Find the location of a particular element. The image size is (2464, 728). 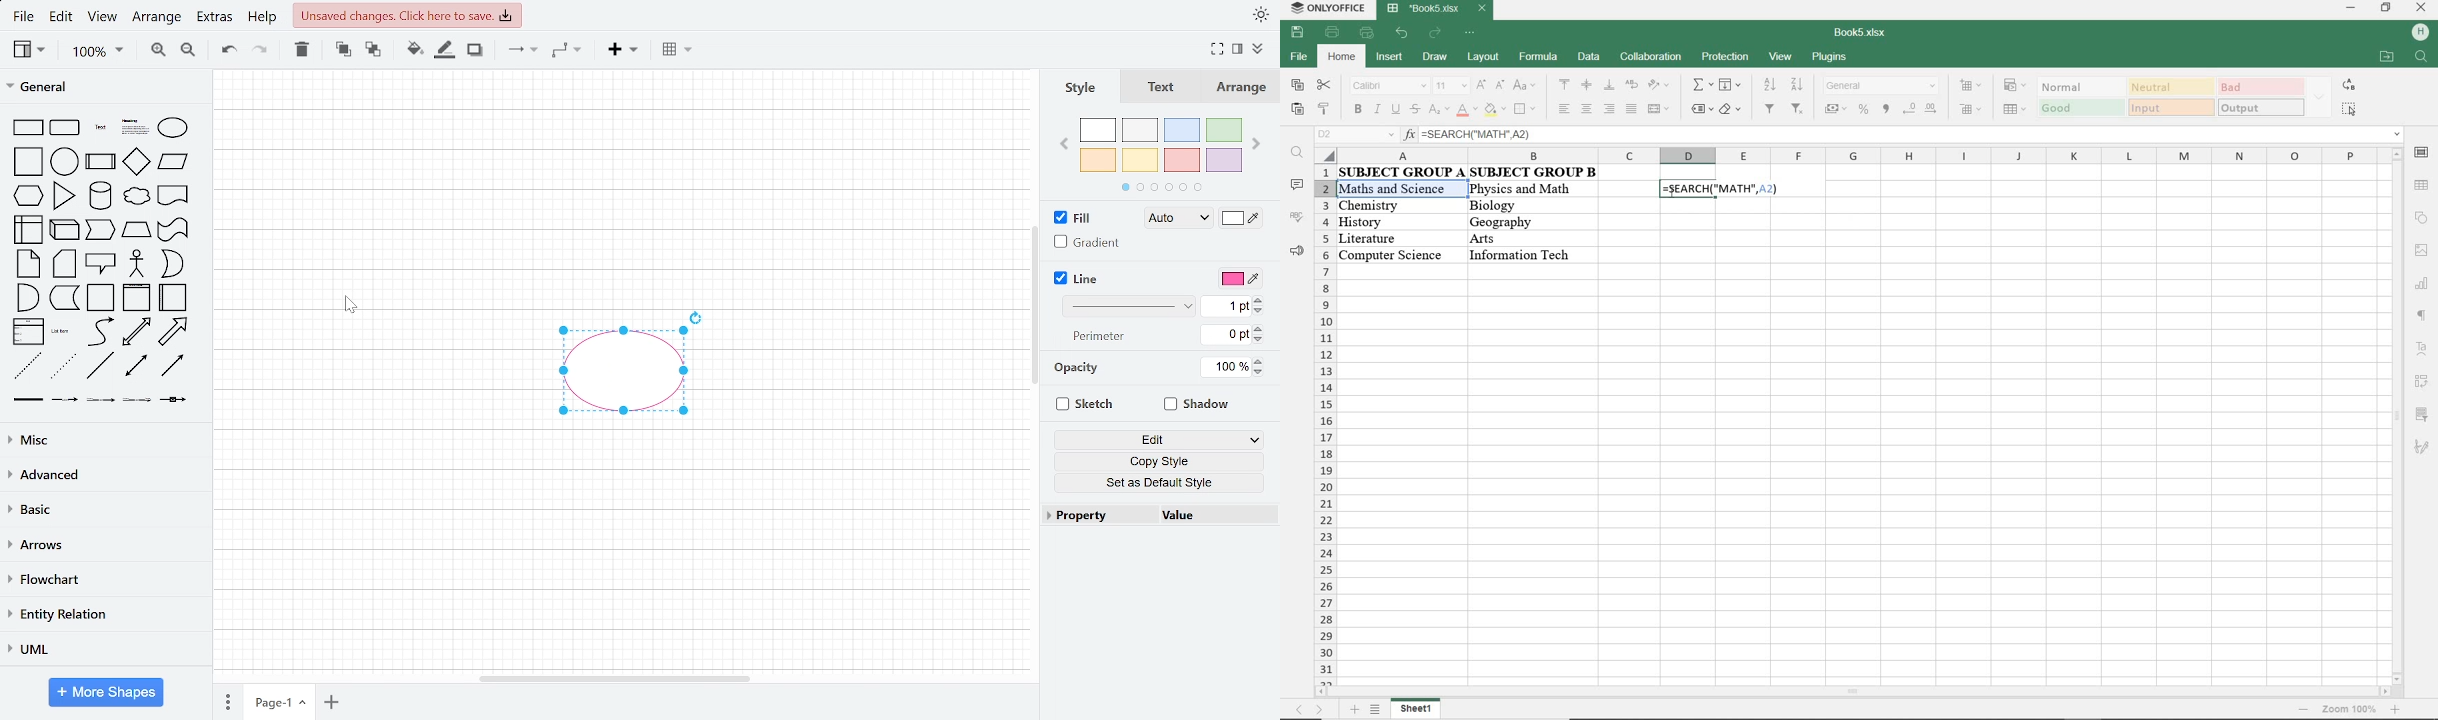

formula is located at coordinates (1537, 56).